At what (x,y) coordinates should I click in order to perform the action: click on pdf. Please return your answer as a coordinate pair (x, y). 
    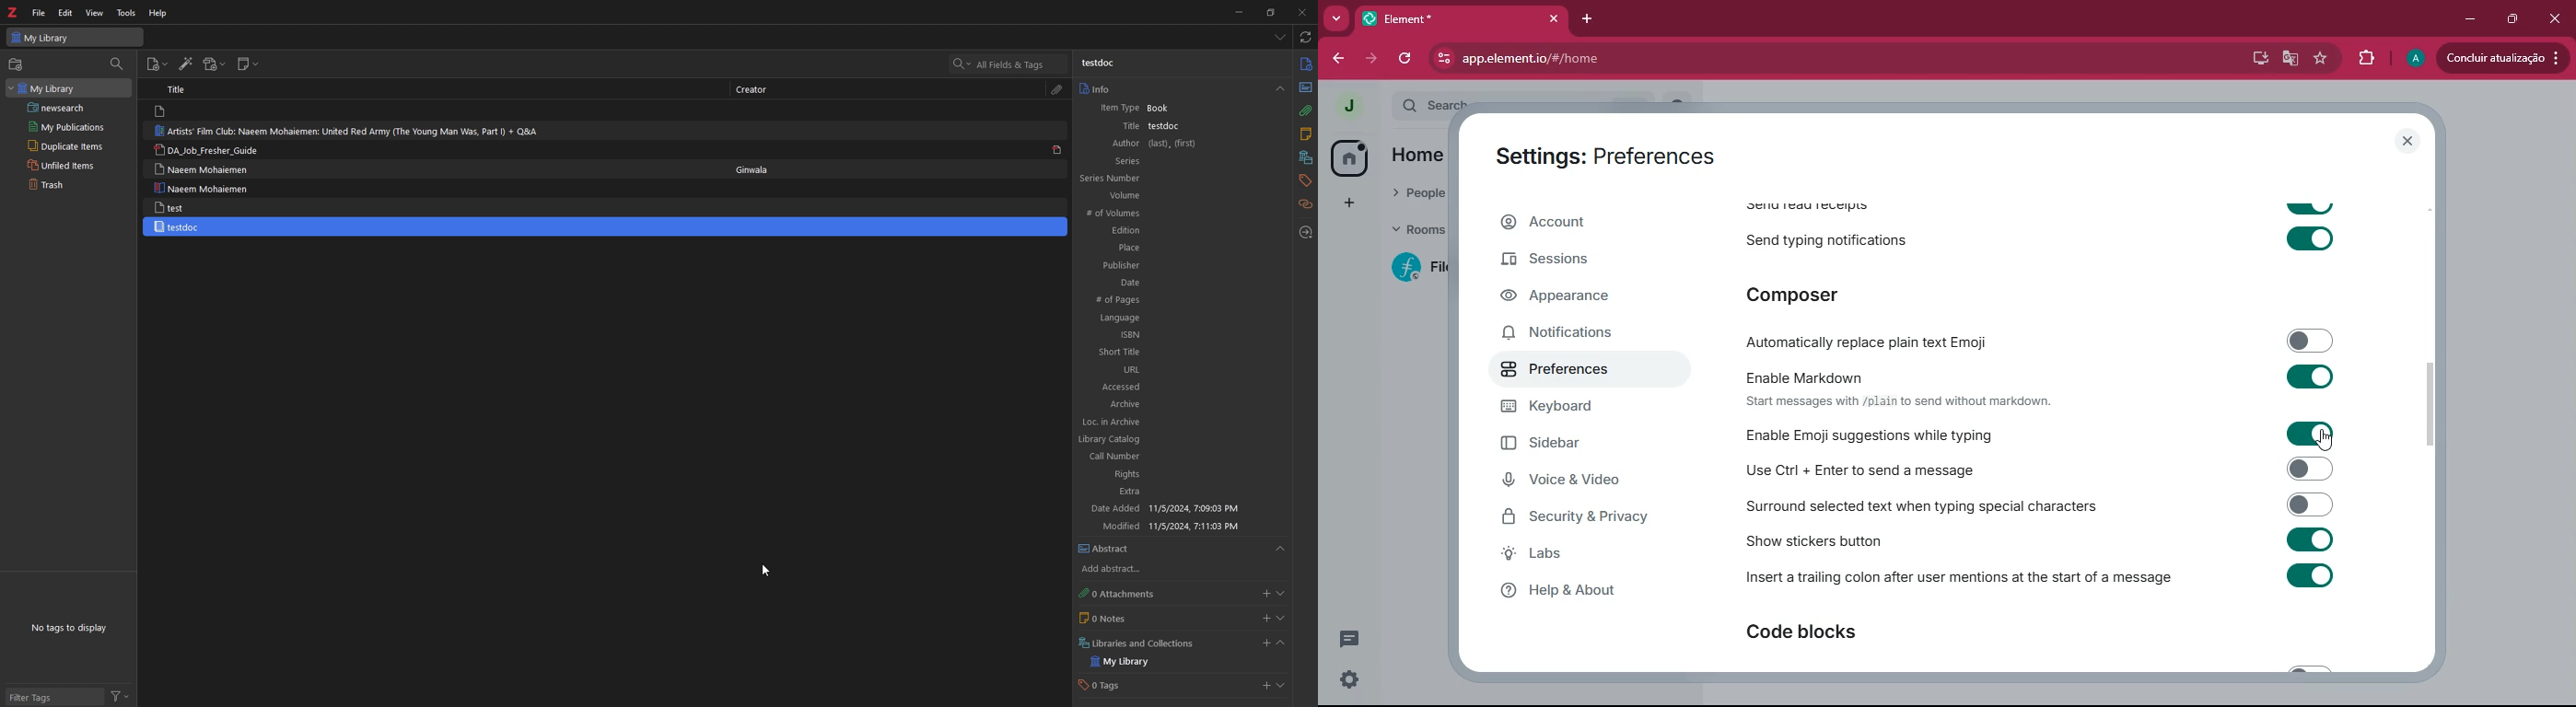
    Looking at the image, I should click on (1058, 149).